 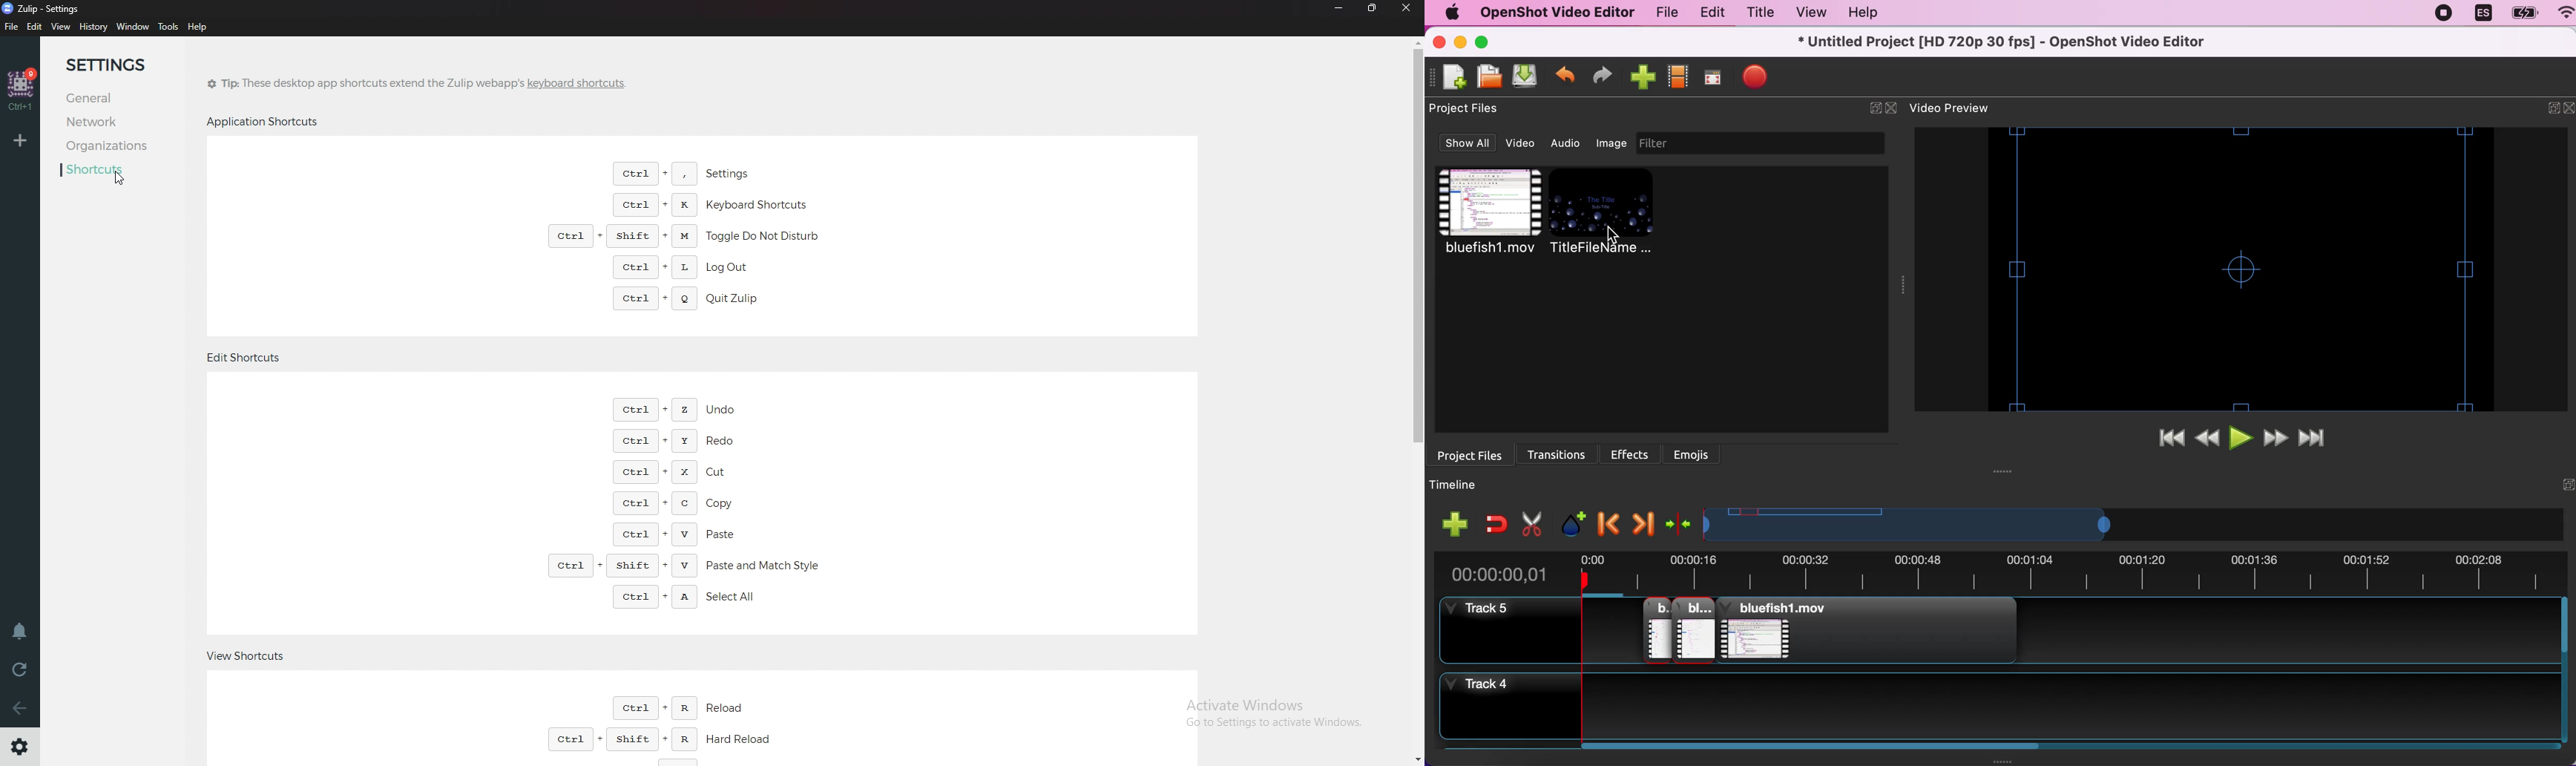 I want to click on Cursor, so click(x=116, y=182).